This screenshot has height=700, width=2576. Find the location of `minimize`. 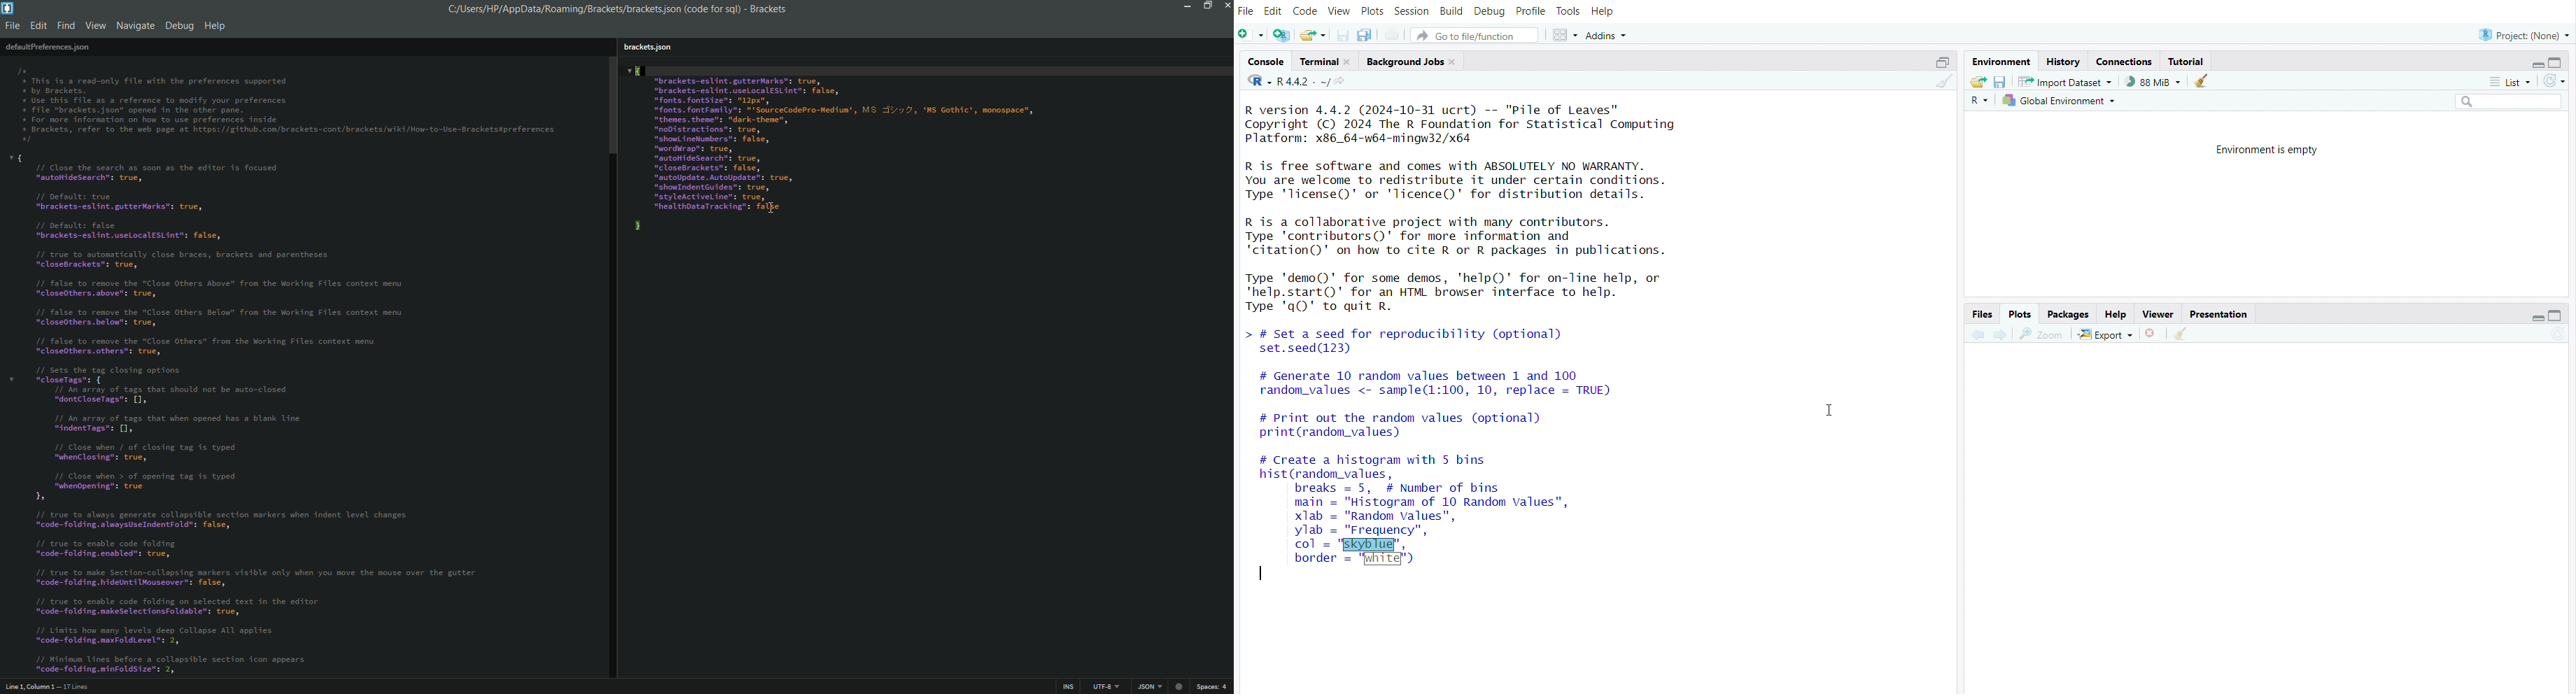

minimize is located at coordinates (2533, 316).